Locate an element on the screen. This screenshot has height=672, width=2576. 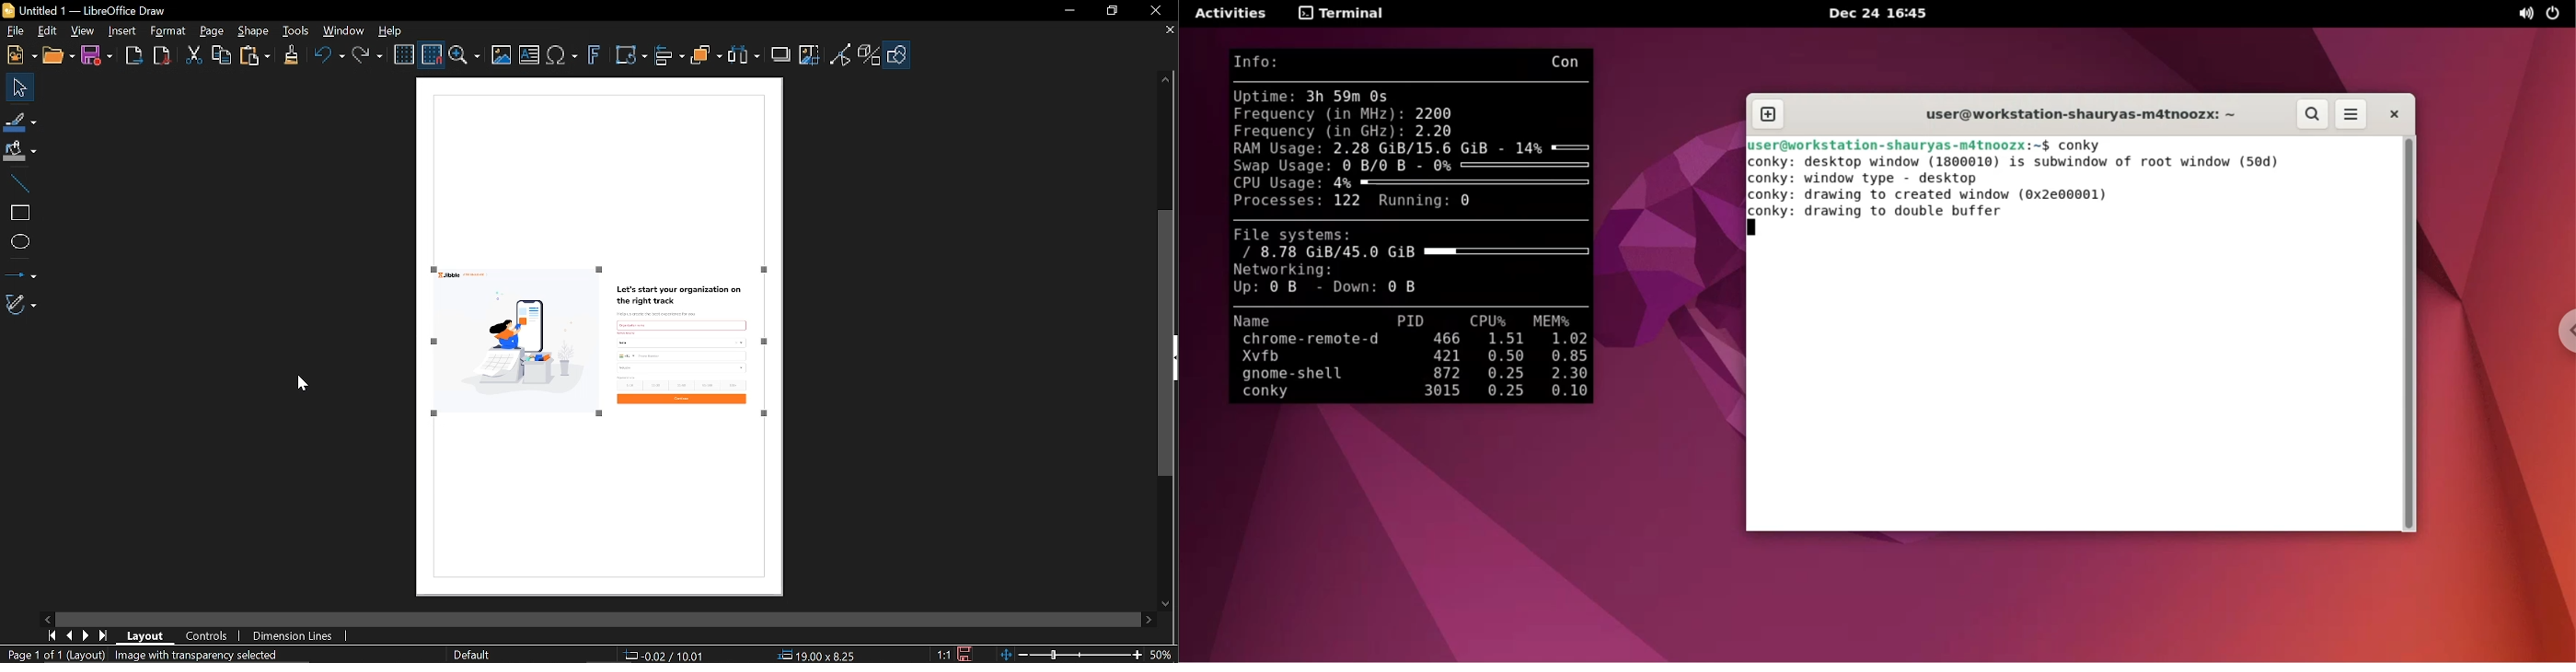
Line color is located at coordinates (19, 121).